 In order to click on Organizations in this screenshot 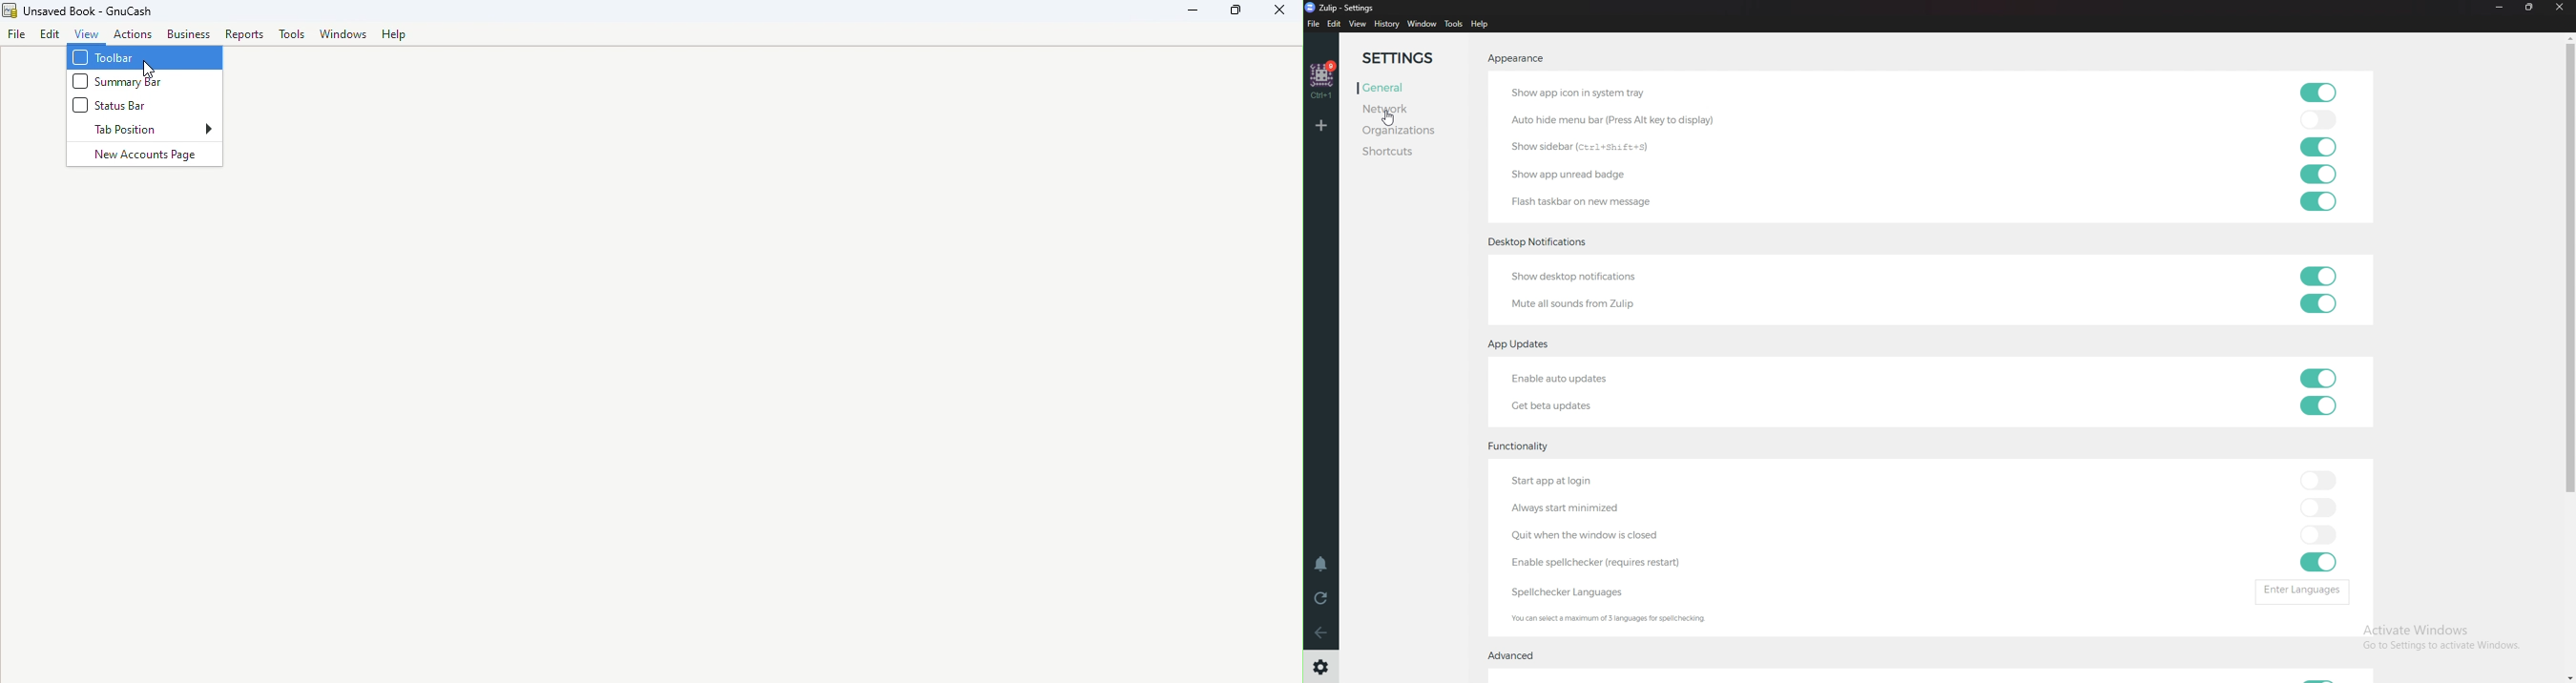, I will do `click(1416, 131)`.